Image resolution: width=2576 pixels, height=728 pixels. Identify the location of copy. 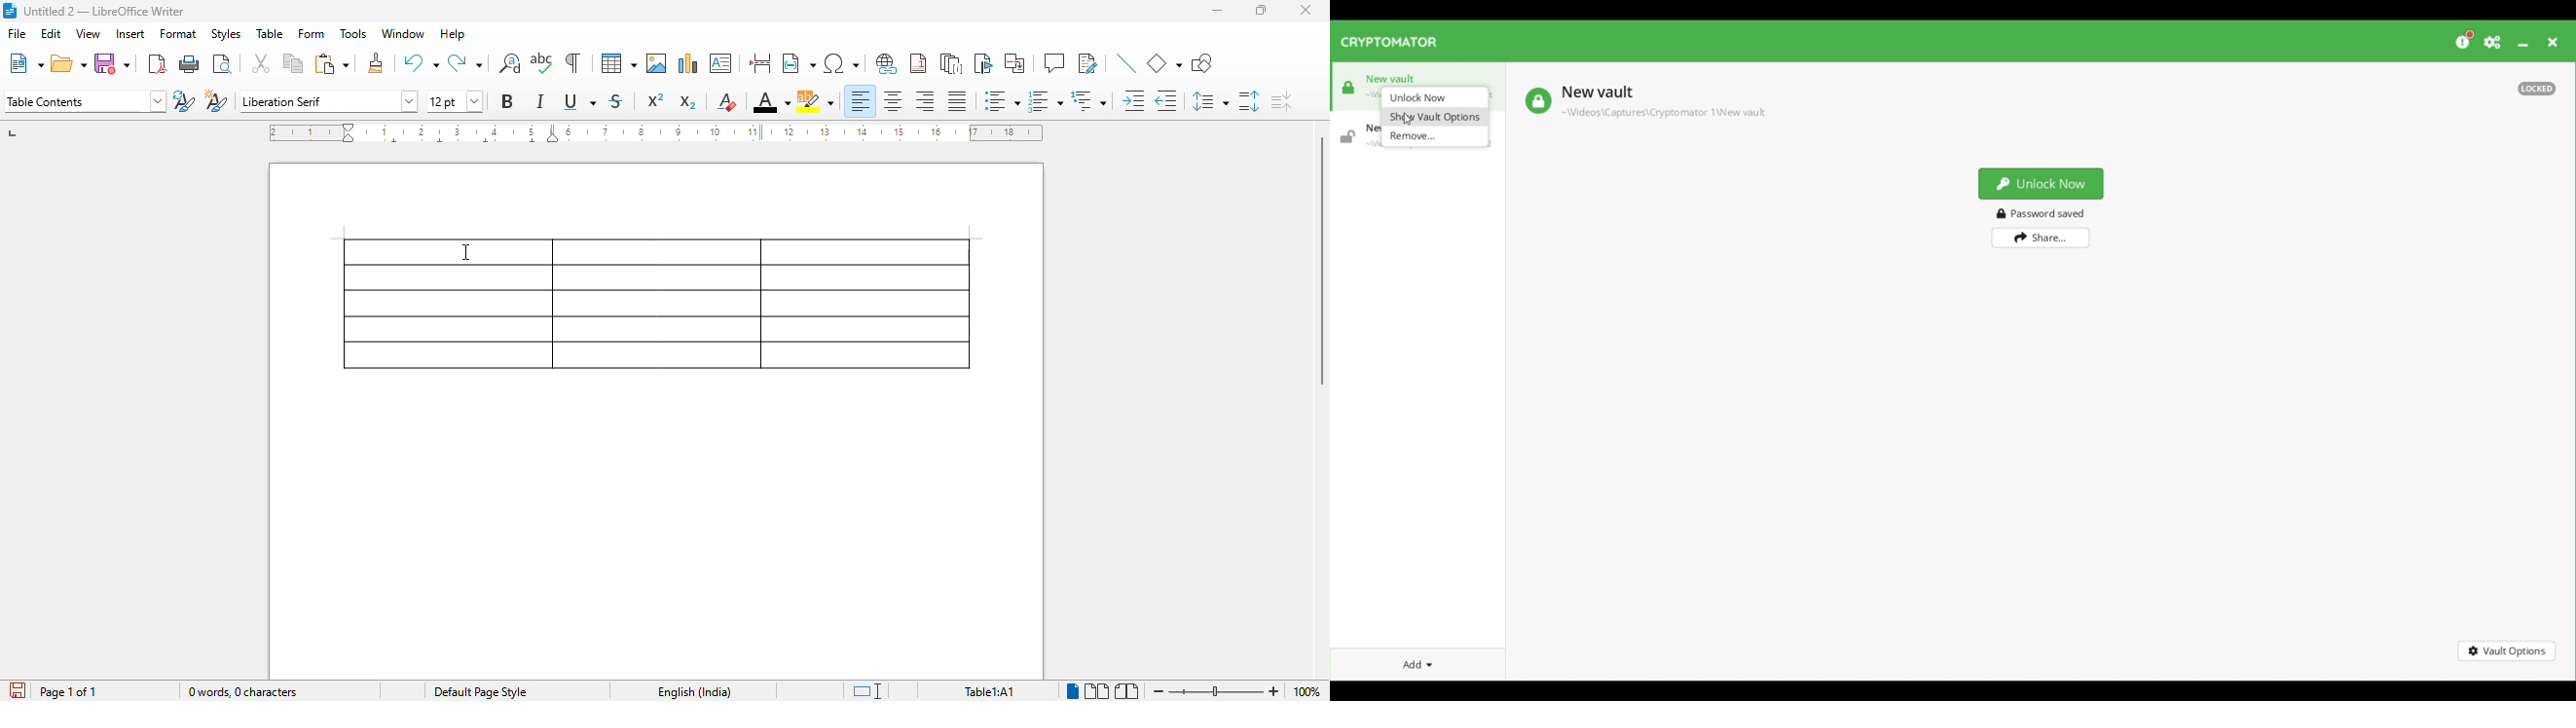
(293, 63).